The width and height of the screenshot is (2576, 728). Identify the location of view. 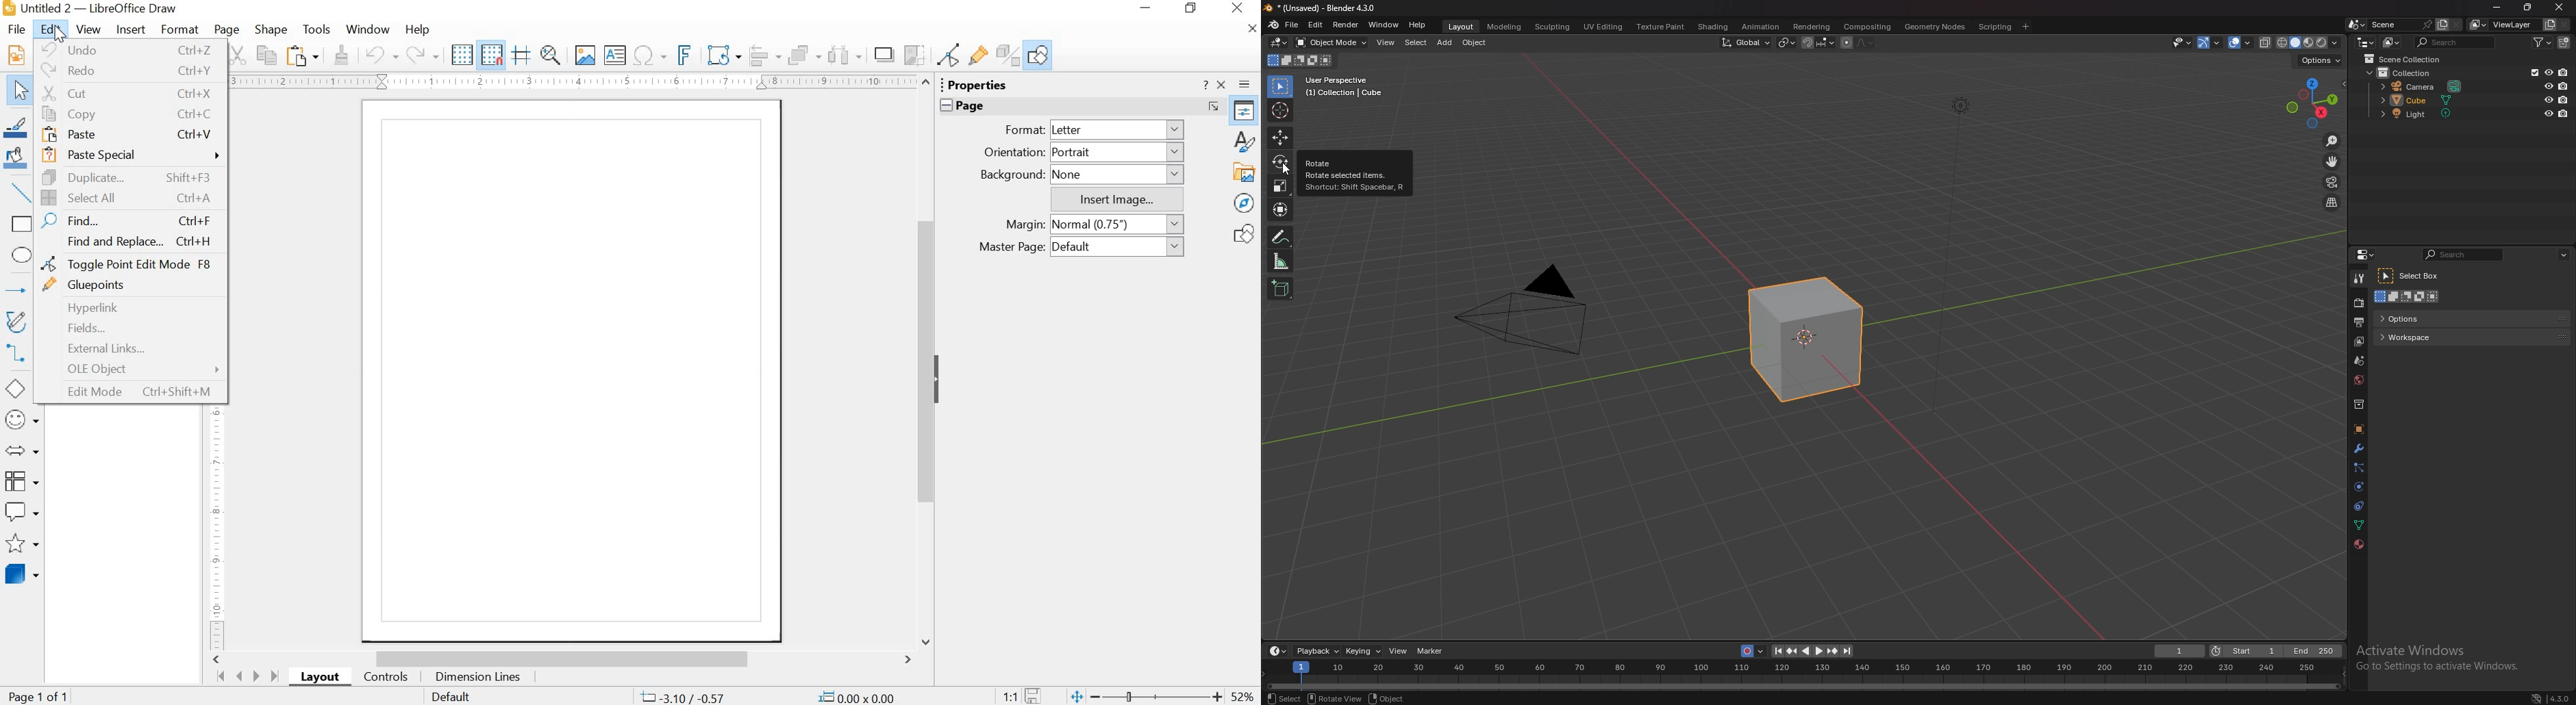
(1399, 651).